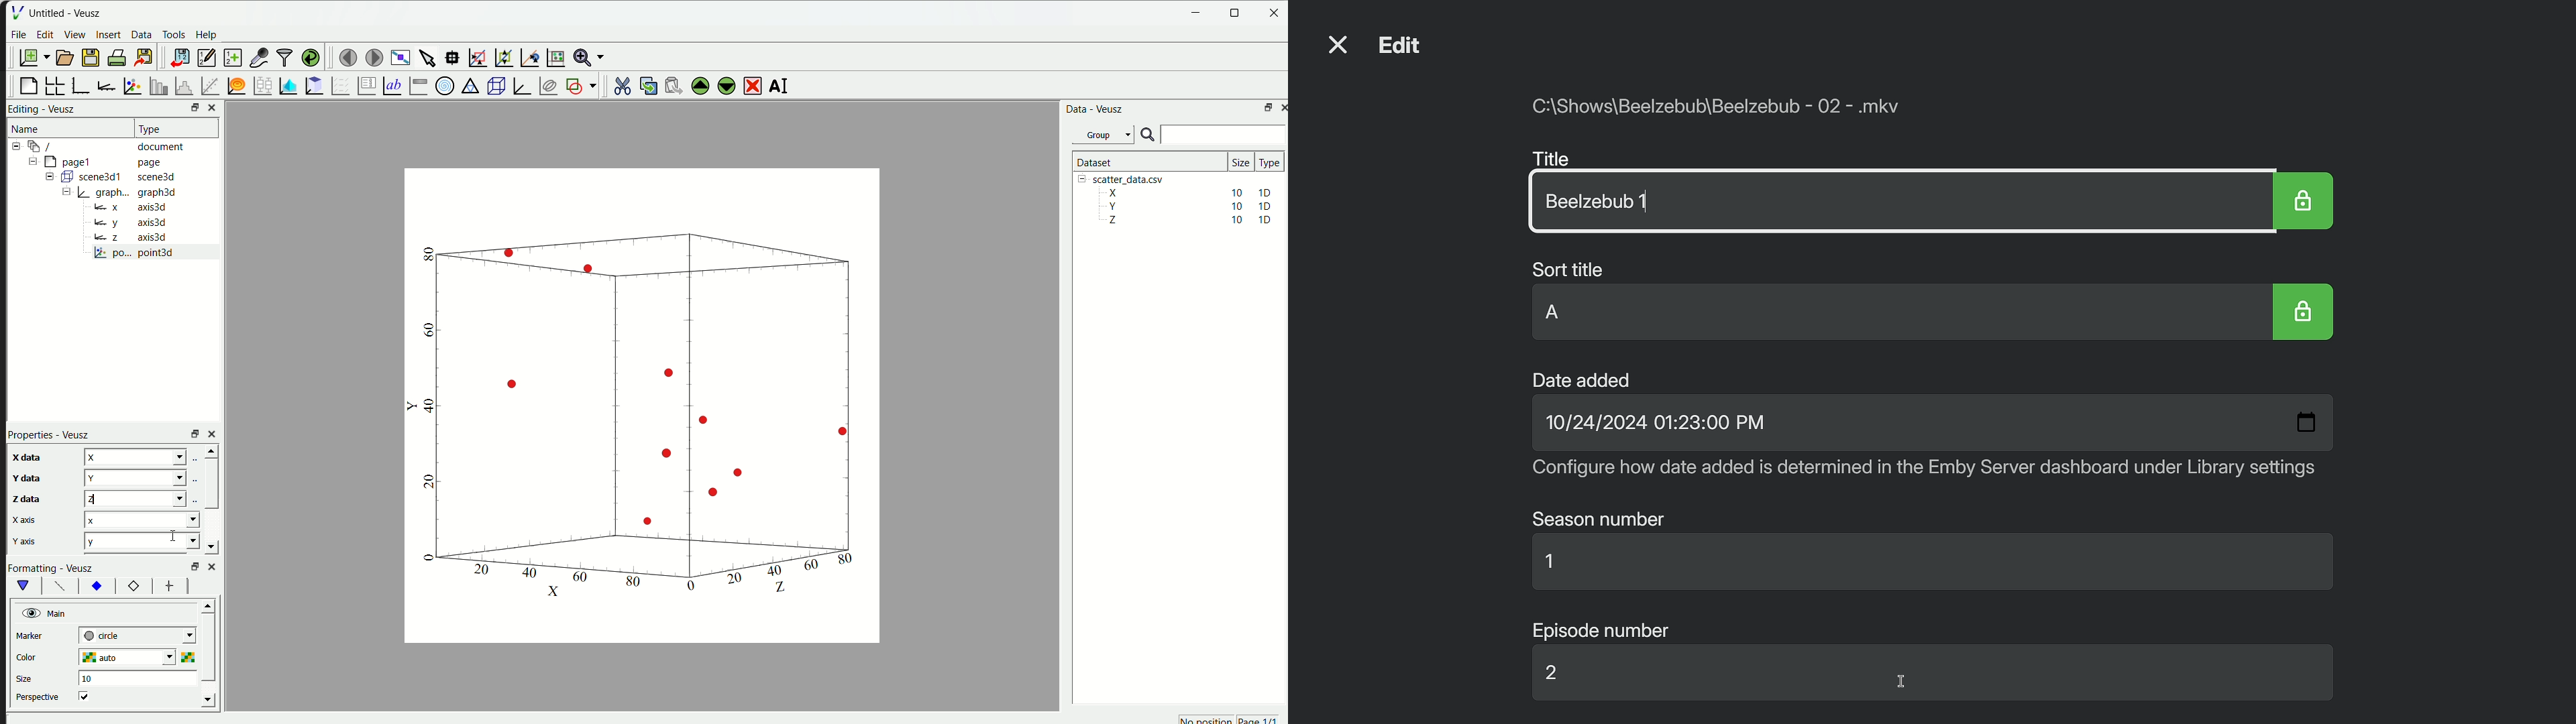 The width and height of the screenshot is (2576, 728). I want to click on Ternary Graph, so click(468, 86).